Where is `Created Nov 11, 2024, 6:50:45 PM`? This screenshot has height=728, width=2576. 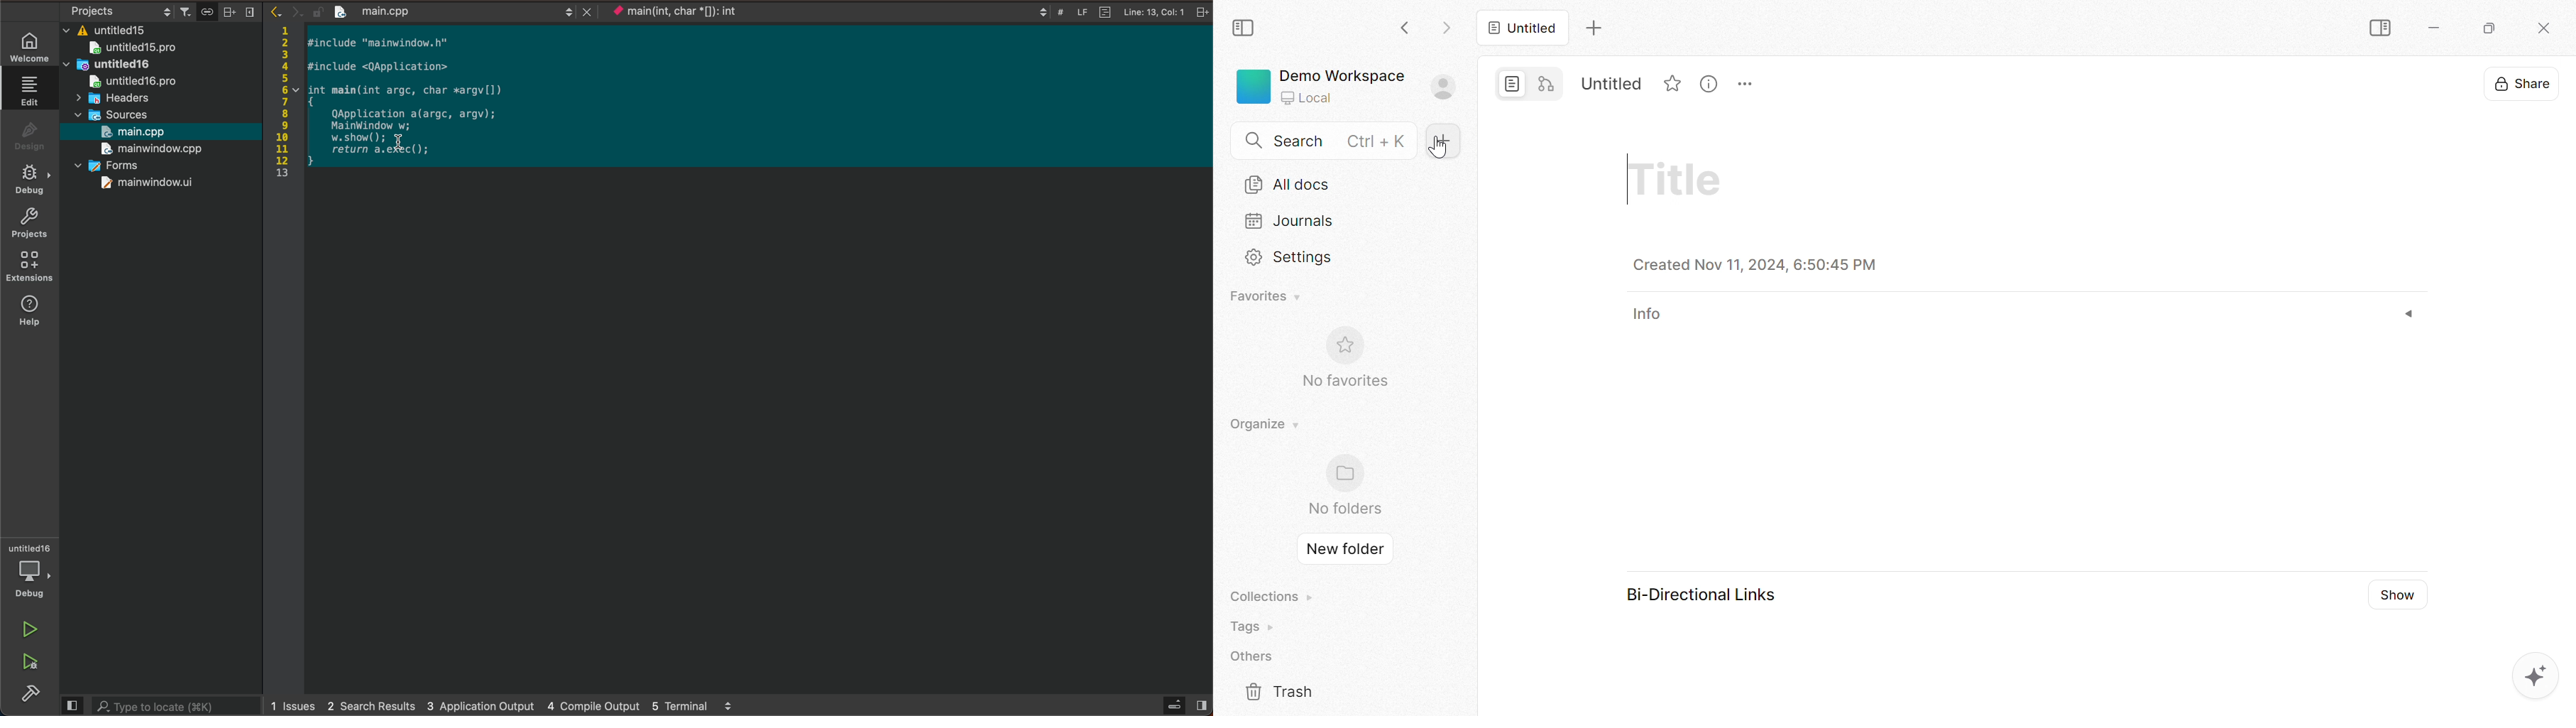
Created Nov 11, 2024, 6:50:45 PM is located at coordinates (1755, 264).